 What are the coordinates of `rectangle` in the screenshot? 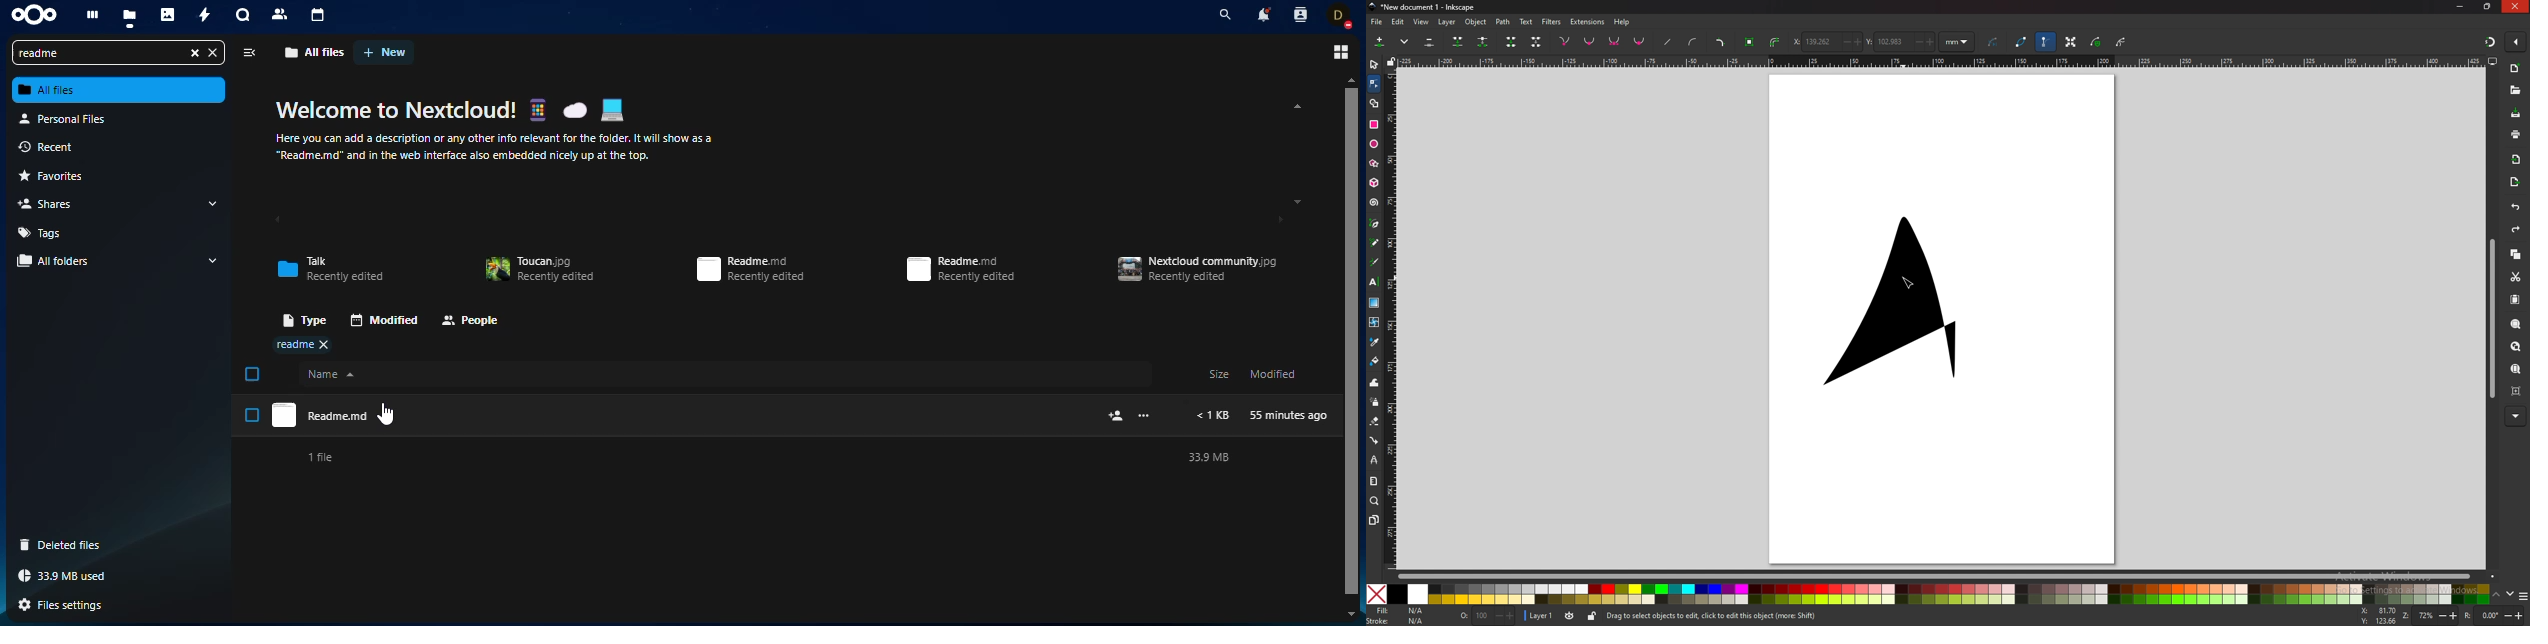 It's located at (1374, 124).